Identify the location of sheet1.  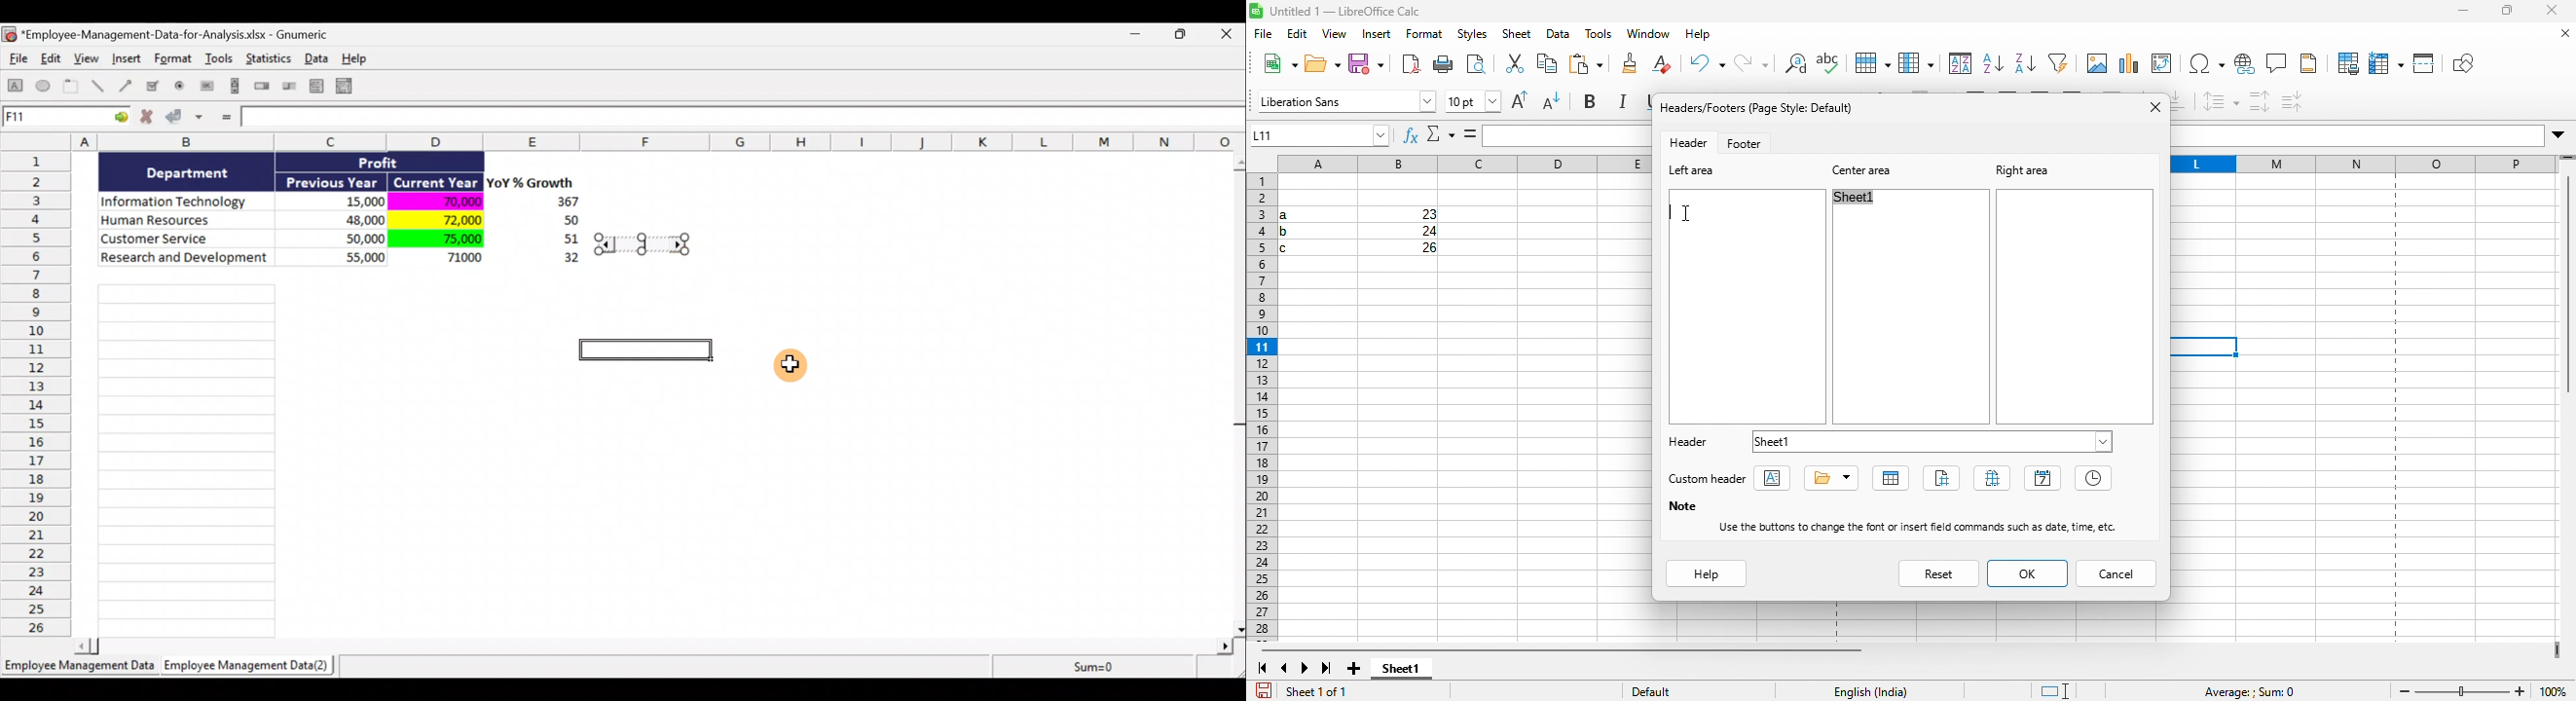
(1862, 199).